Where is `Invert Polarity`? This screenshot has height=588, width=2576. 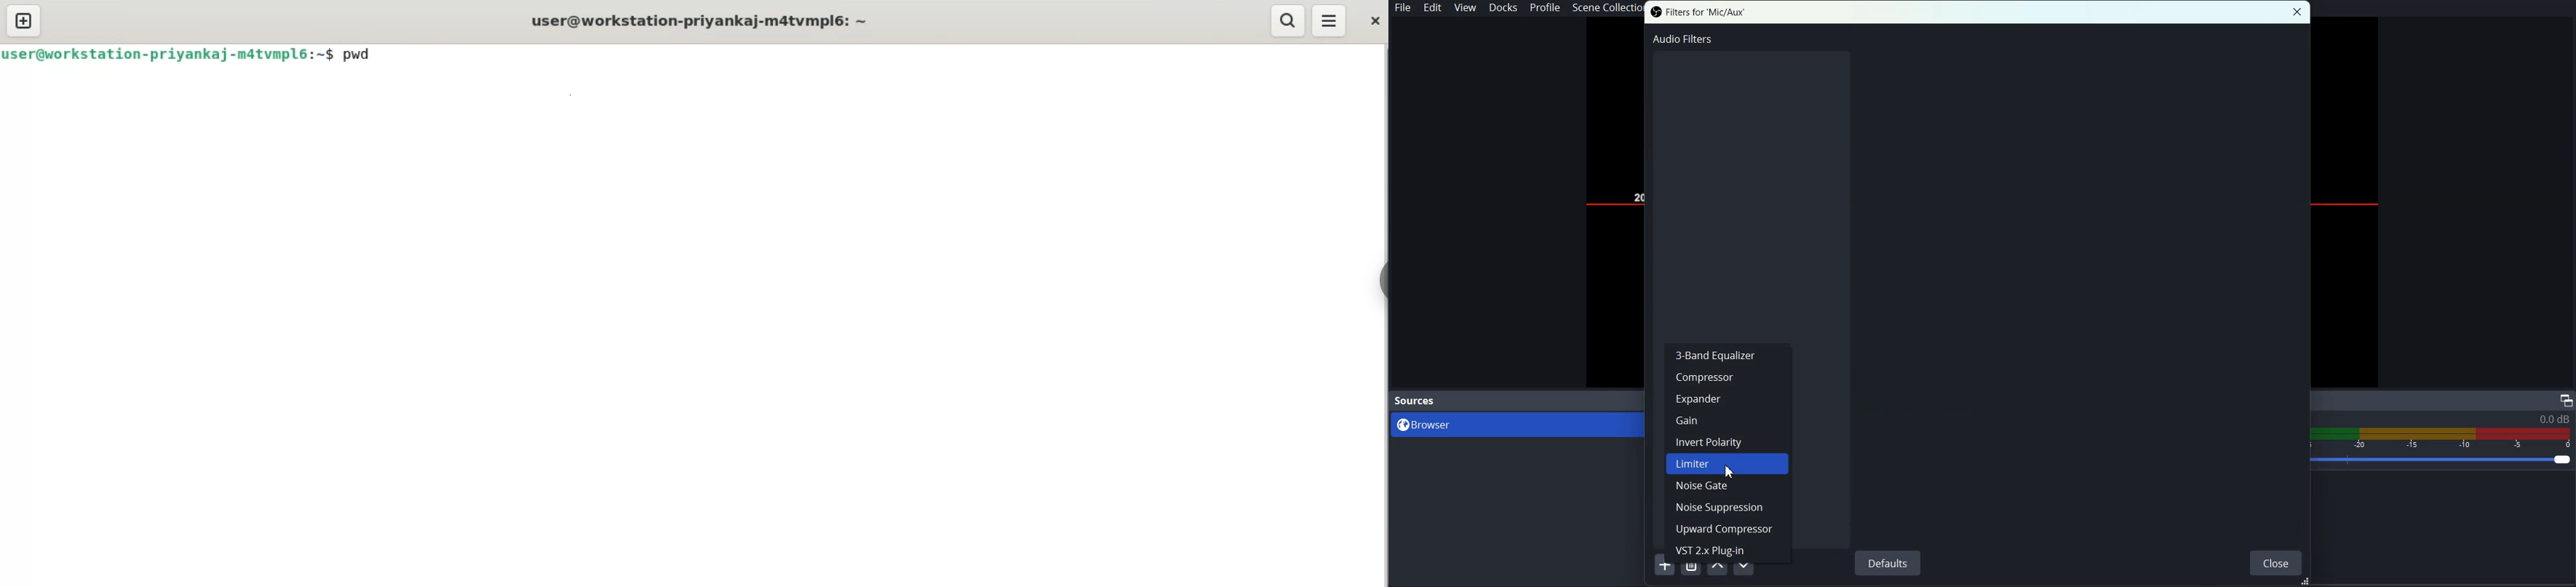 Invert Polarity is located at coordinates (1727, 441).